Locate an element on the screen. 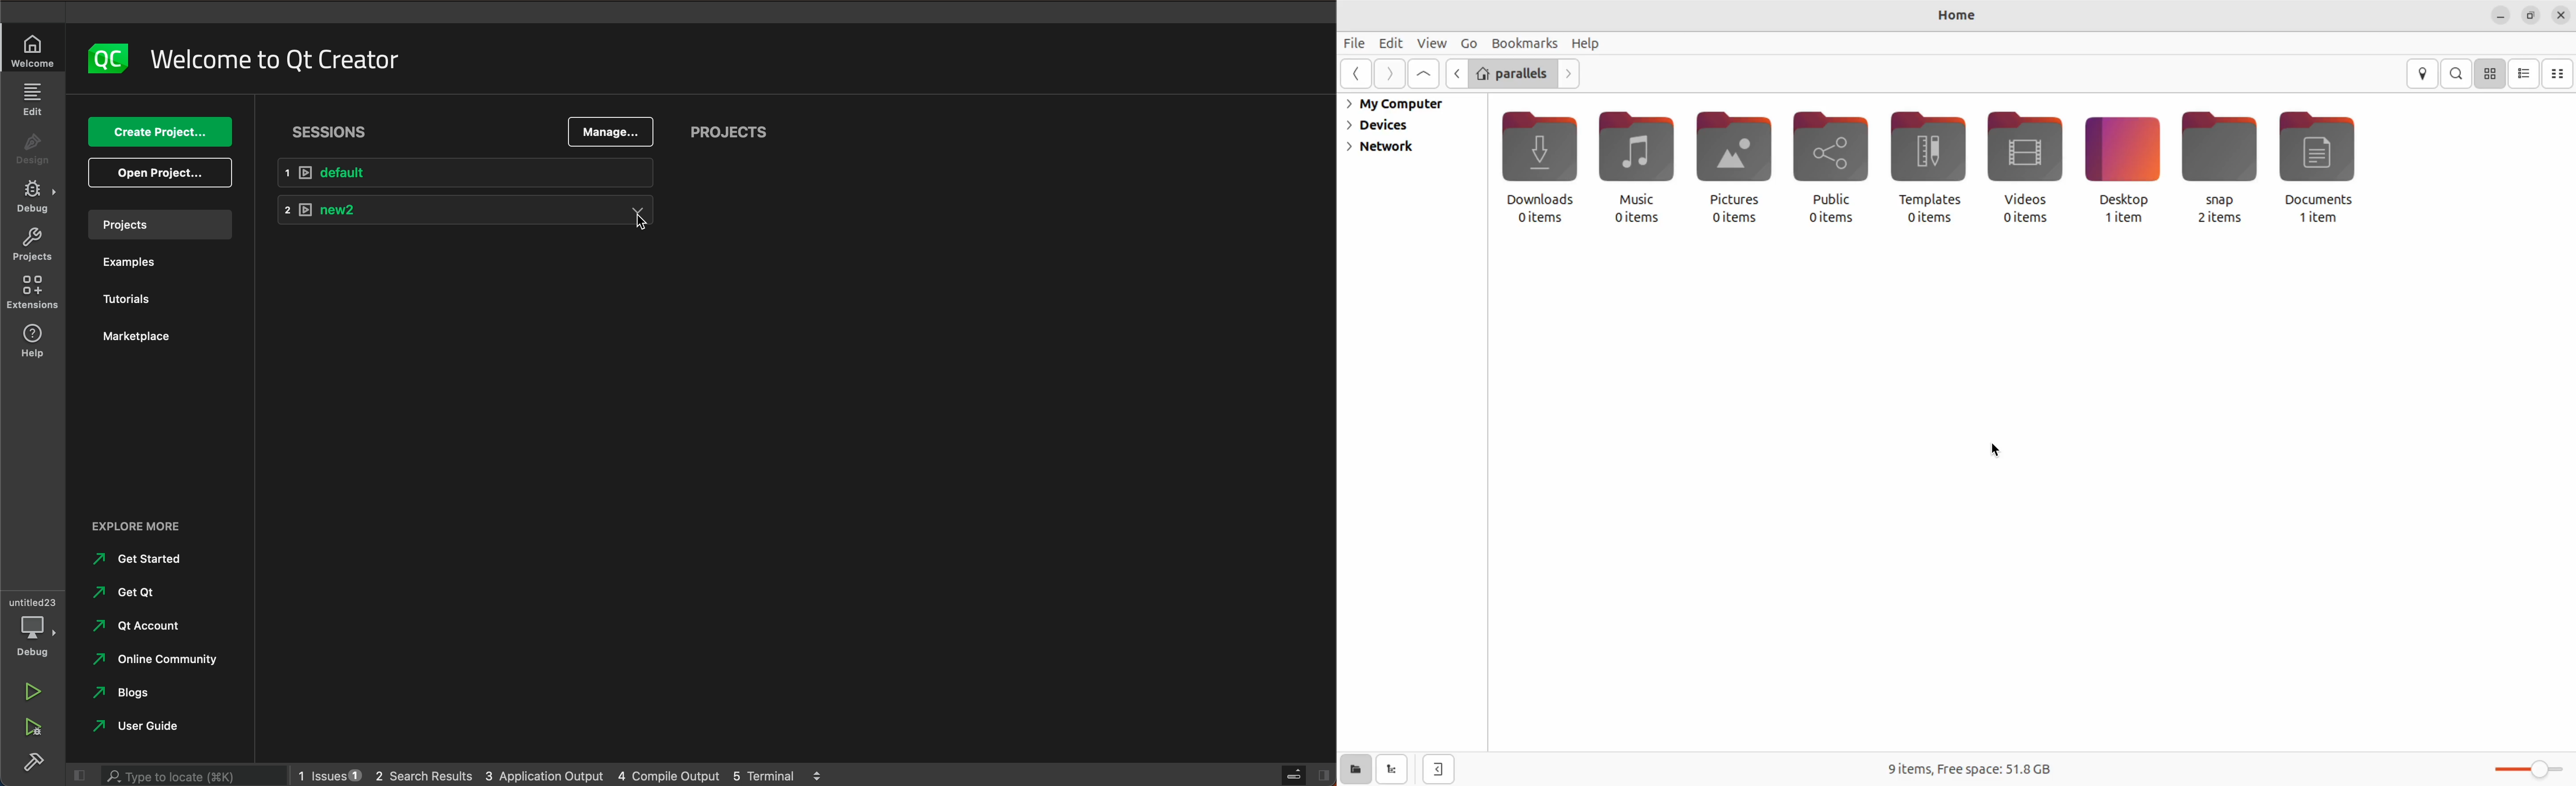  sessions is located at coordinates (330, 133).